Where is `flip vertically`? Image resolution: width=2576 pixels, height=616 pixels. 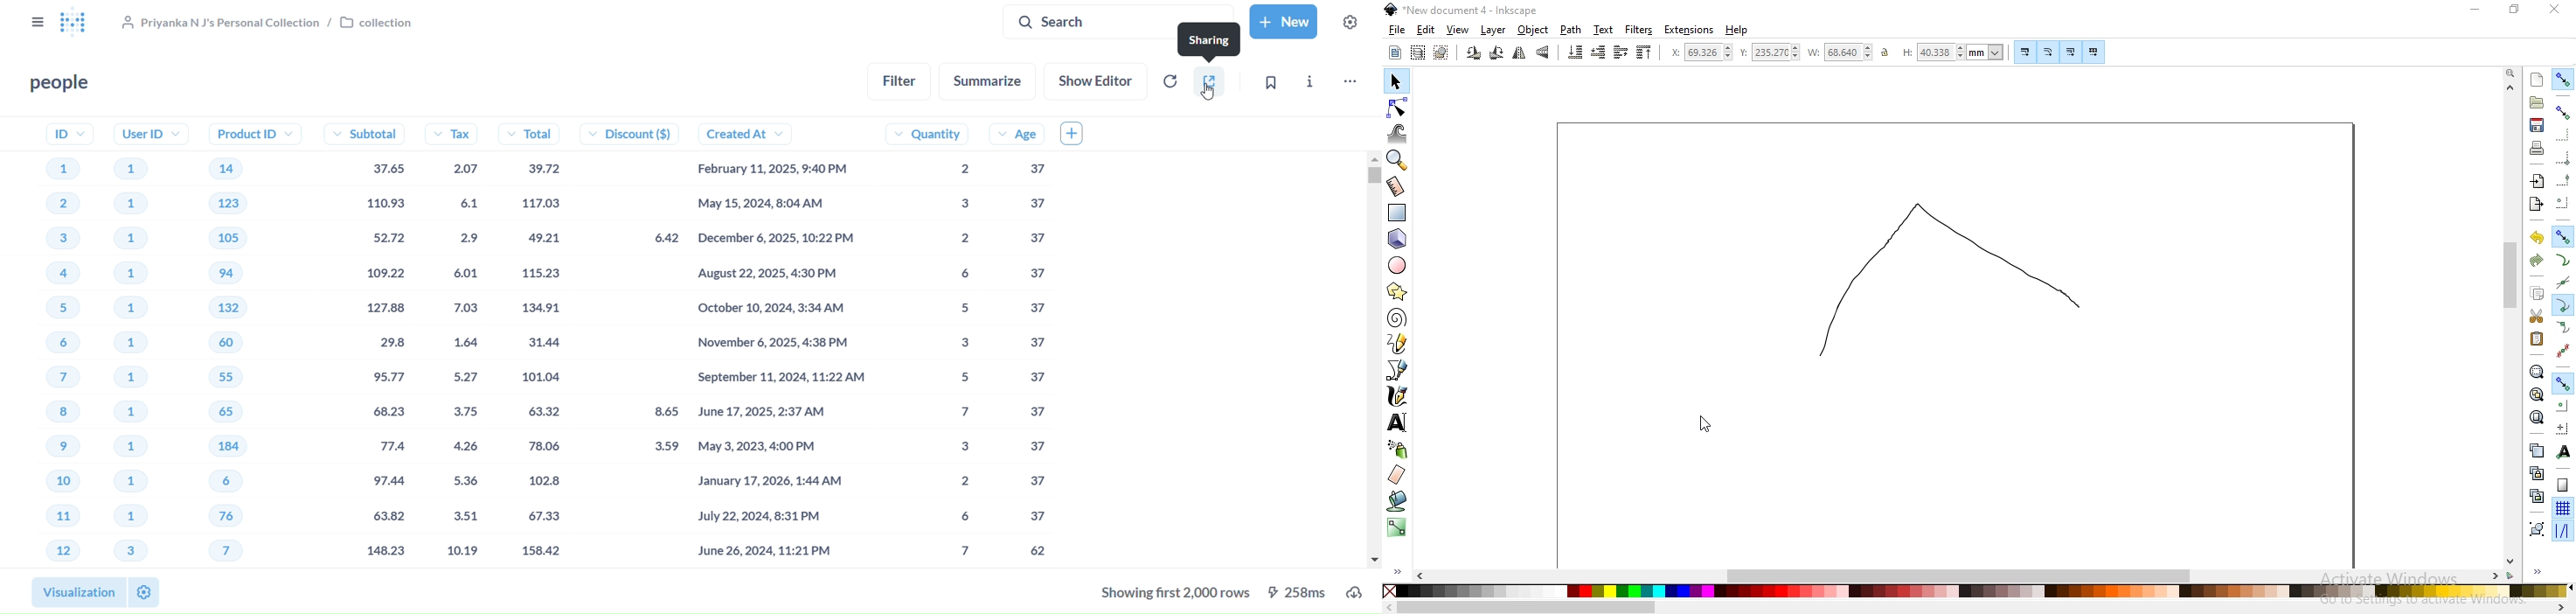
flip vertically is located at coordinates (1543, 52).